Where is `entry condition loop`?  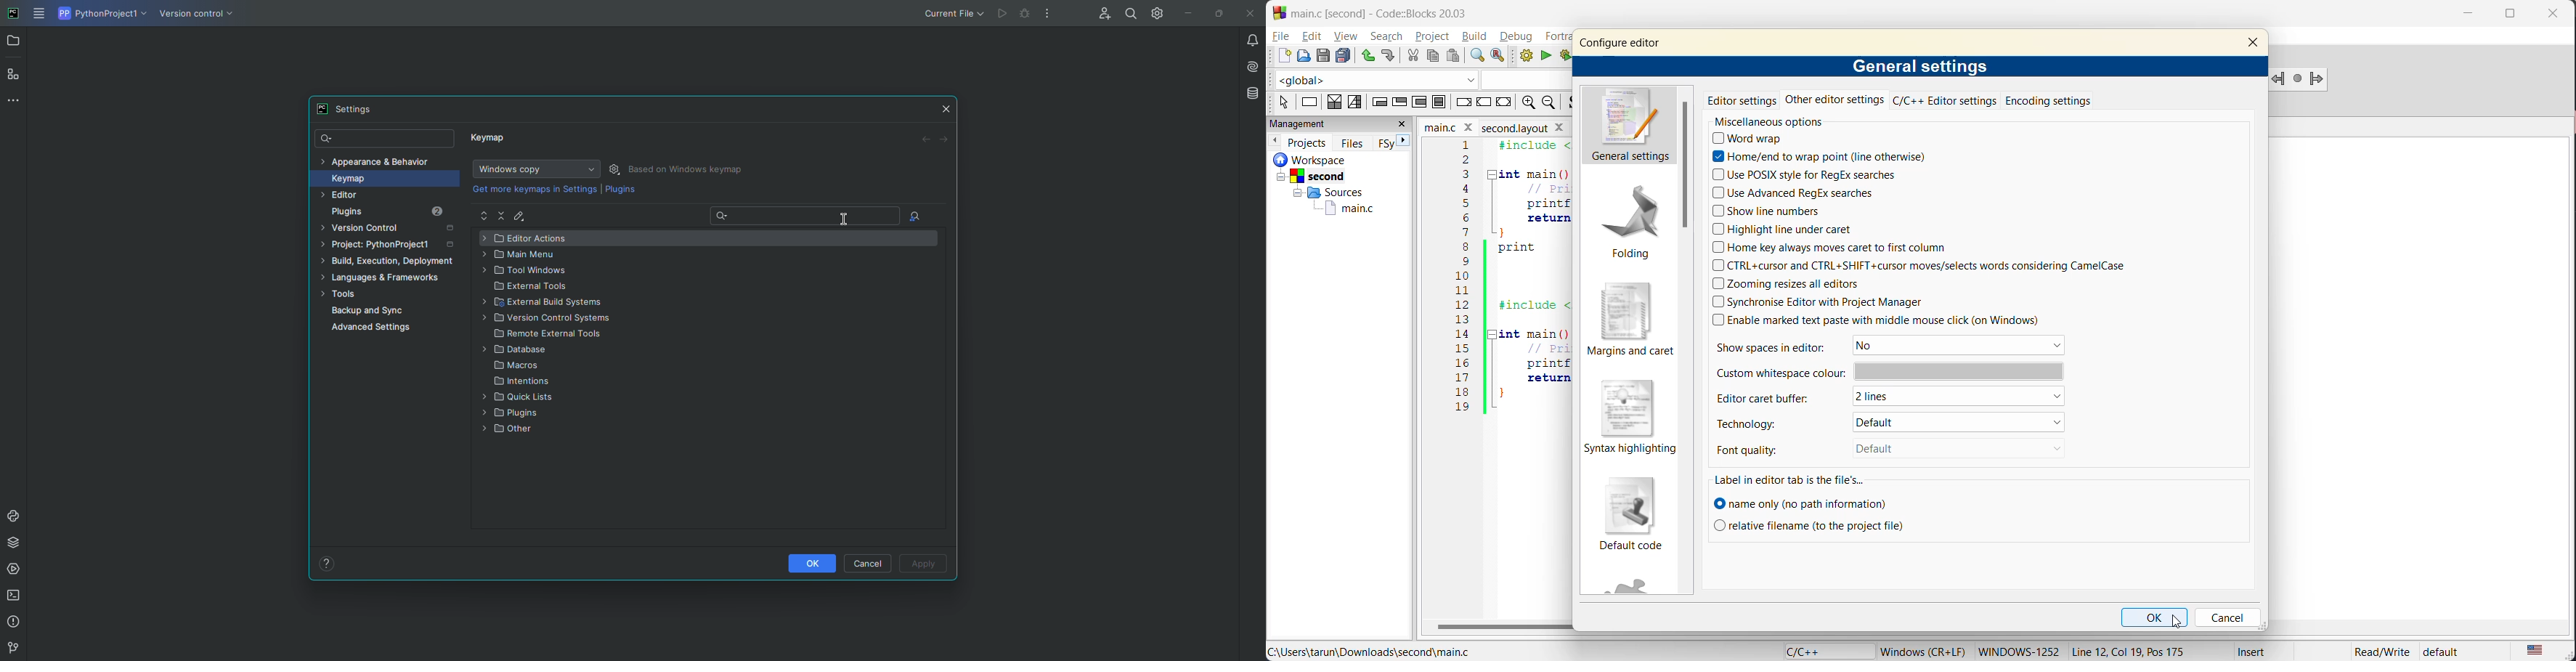 entry condition loop is located at coordinates (1378, 103).